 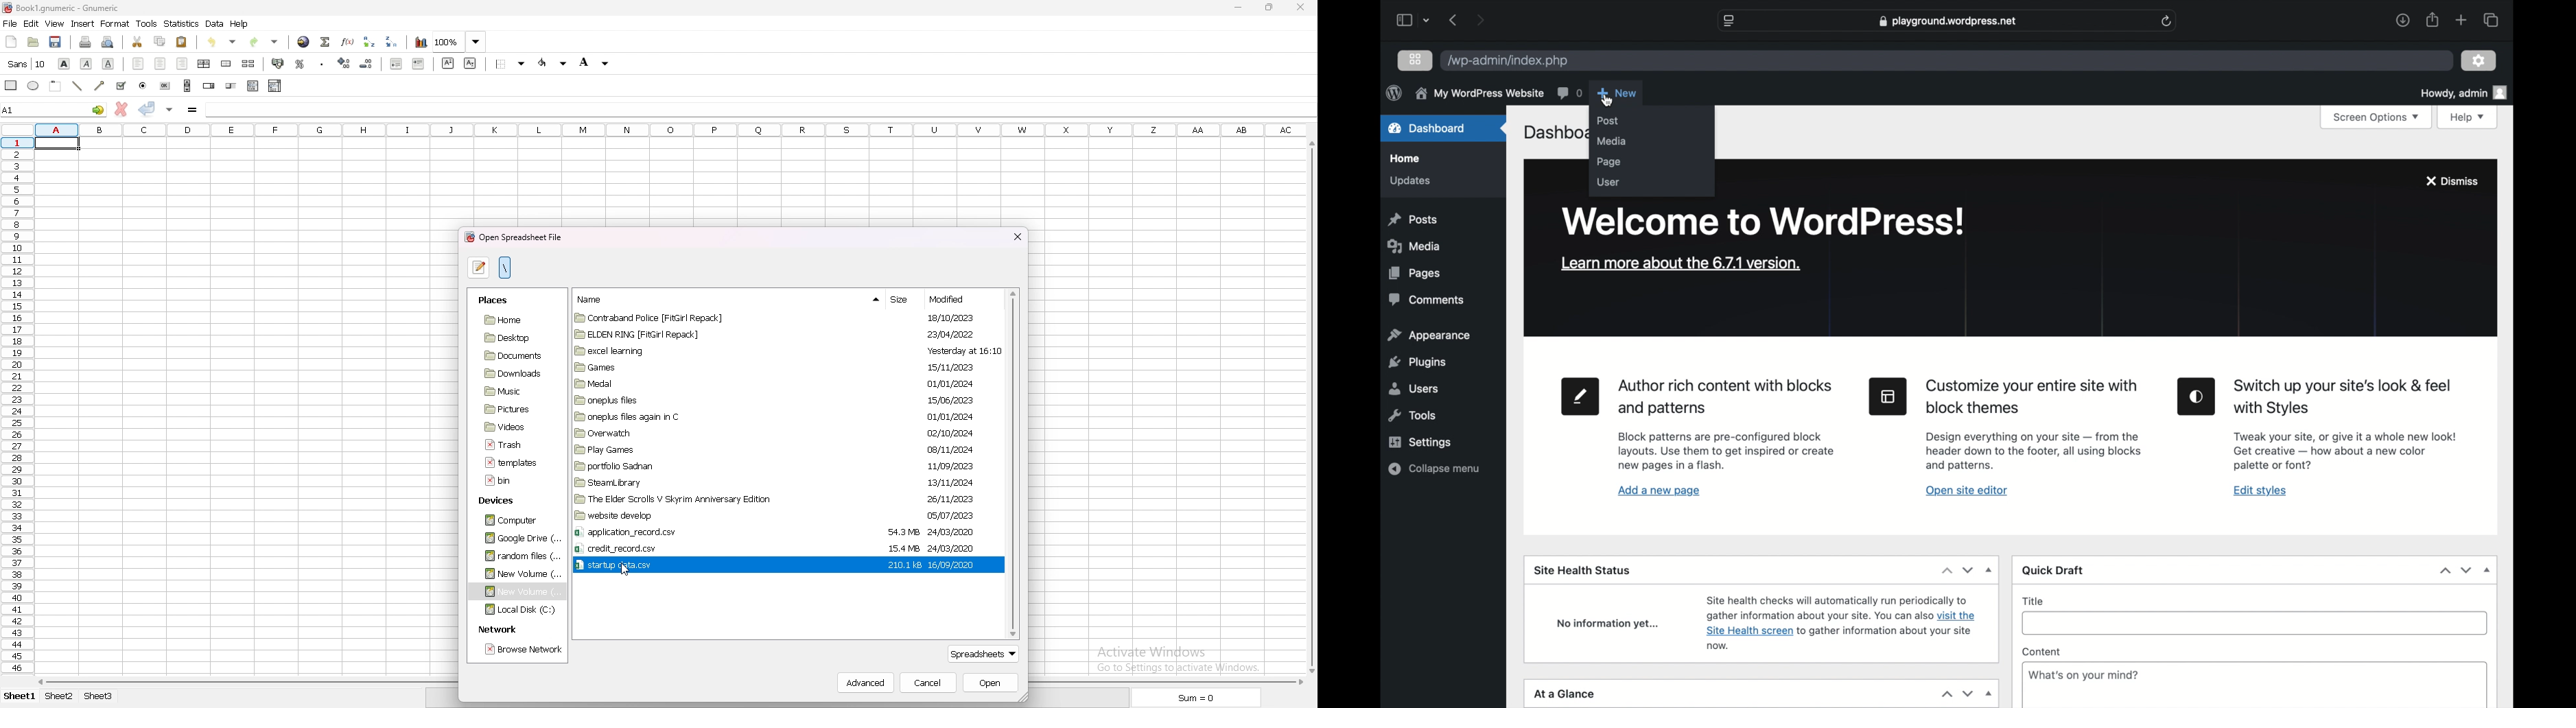 What do you see at coordinates (121, 86) in the screenshot?
I see `tick box` at bounding box center [121, 86].